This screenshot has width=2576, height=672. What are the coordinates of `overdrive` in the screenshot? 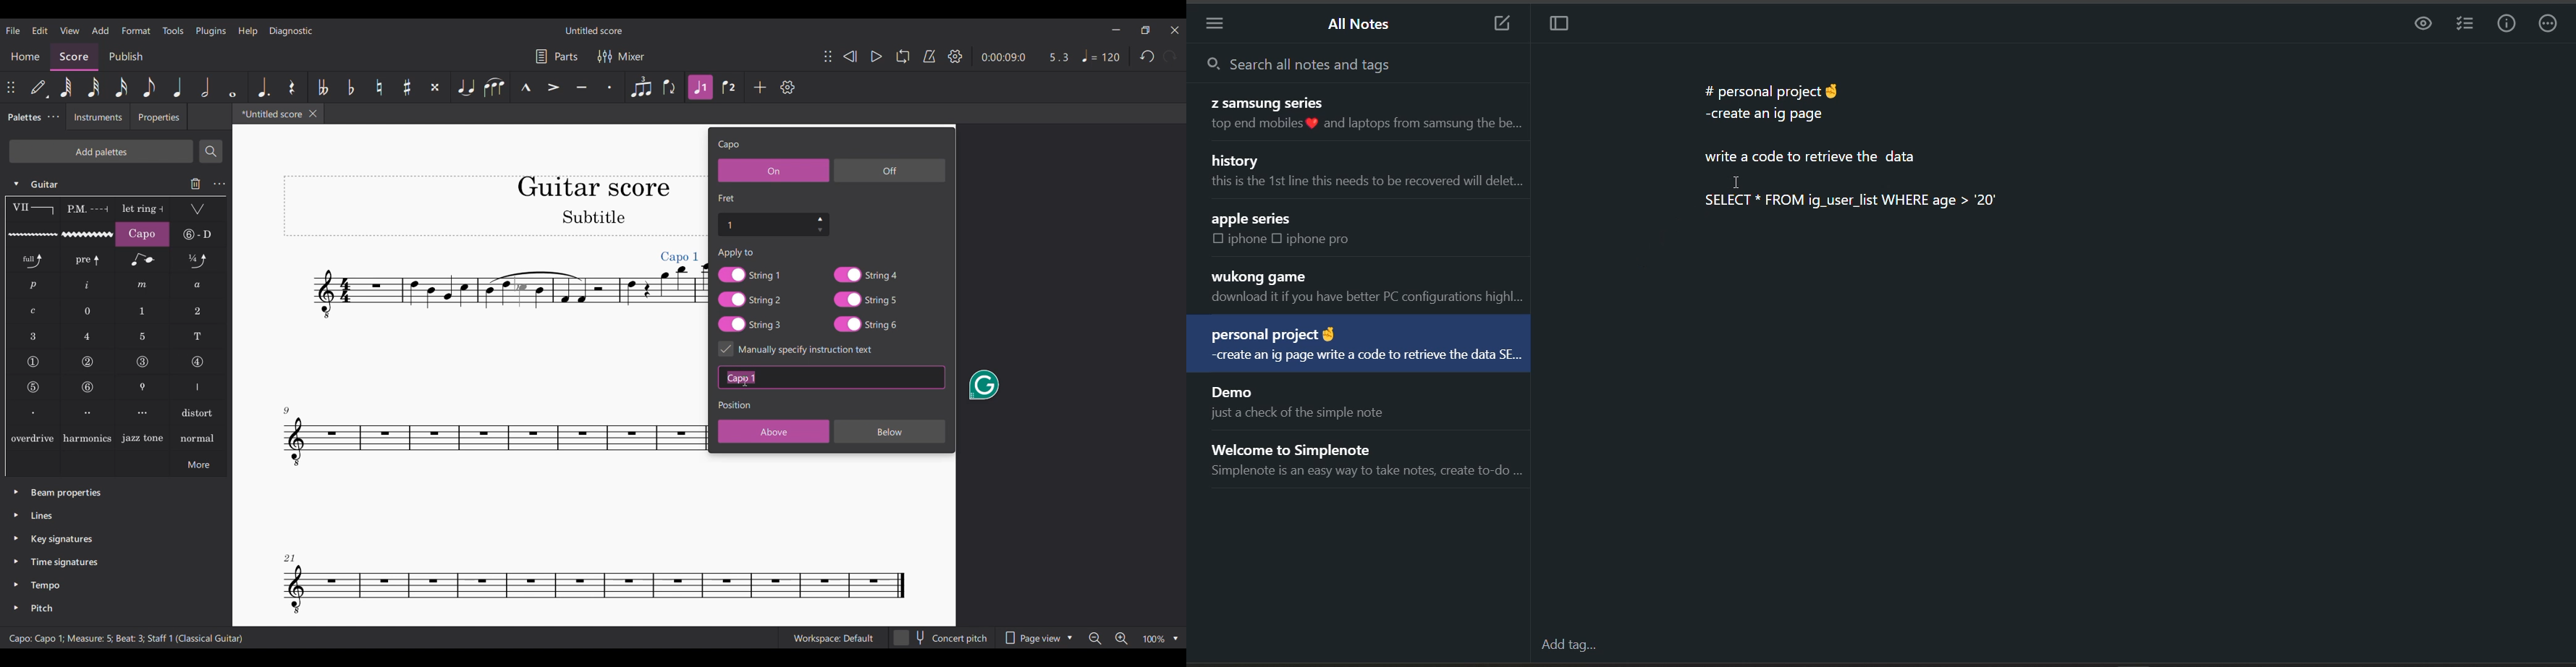 It's located at (32, 437).